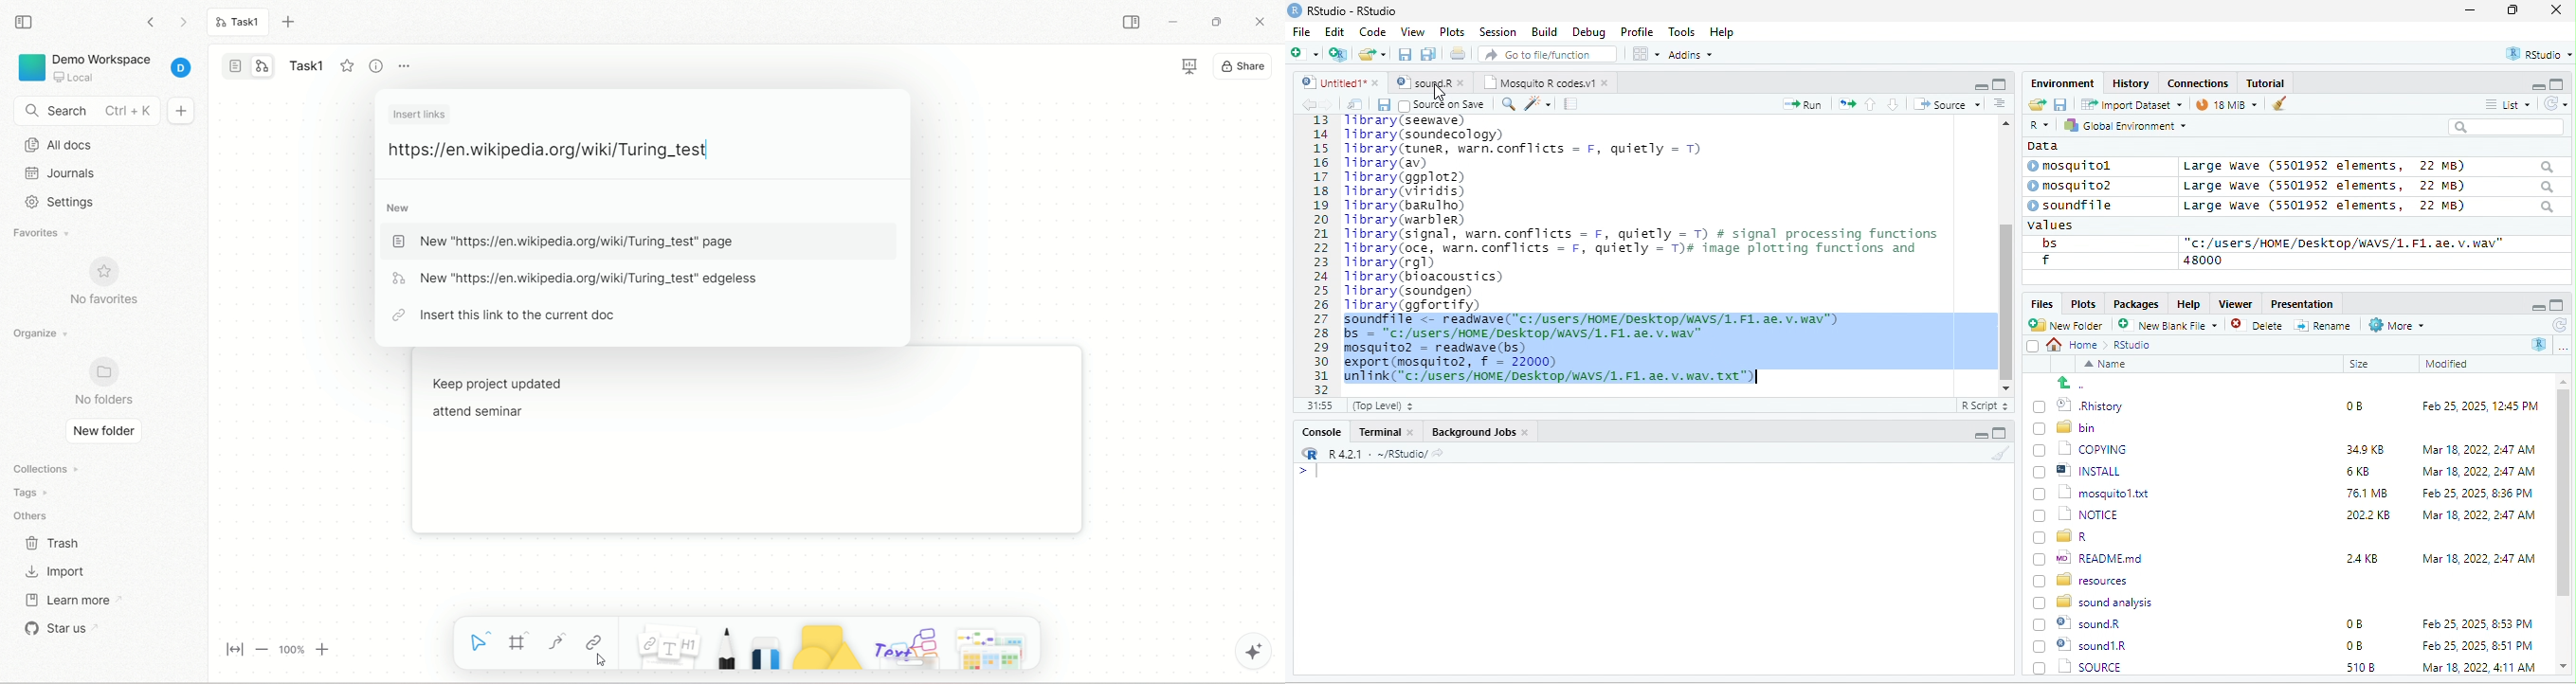 Image resolution: width=2576 pixels, height=700 pixels. Describe the element at coordinates (2003, 454) in the screenshot. I see `brush` at that location.